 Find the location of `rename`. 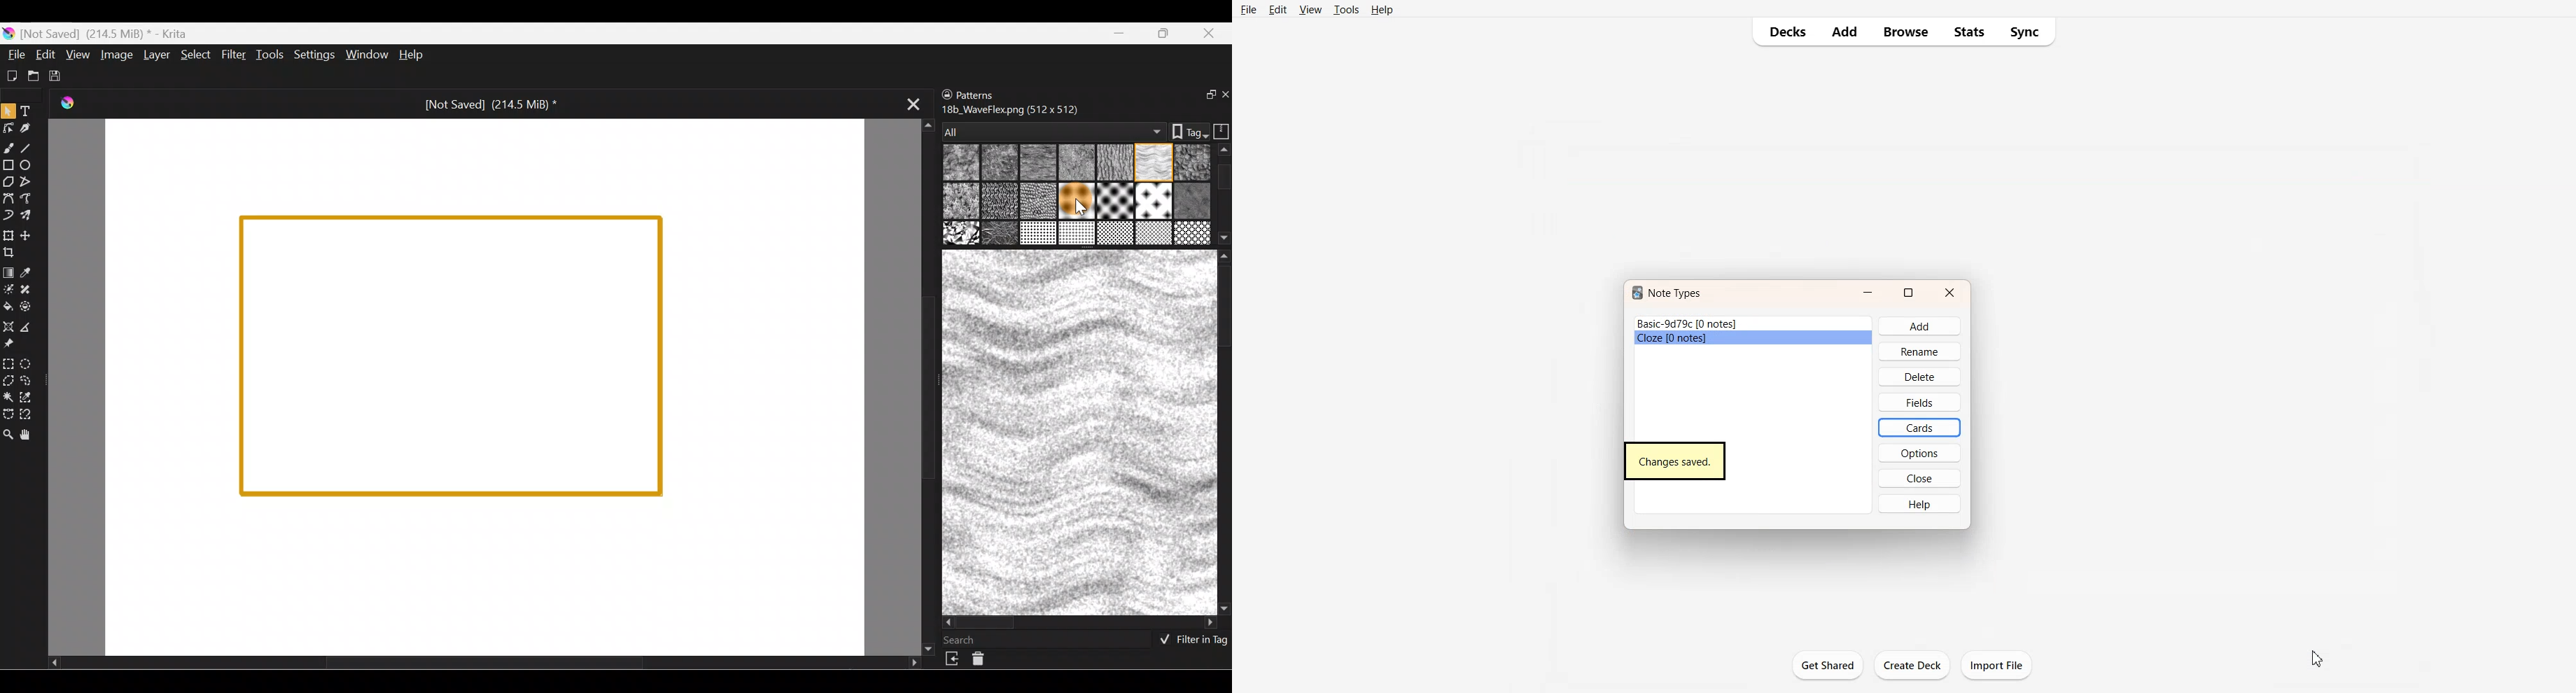

rename is located at coordinates (1923, 352).